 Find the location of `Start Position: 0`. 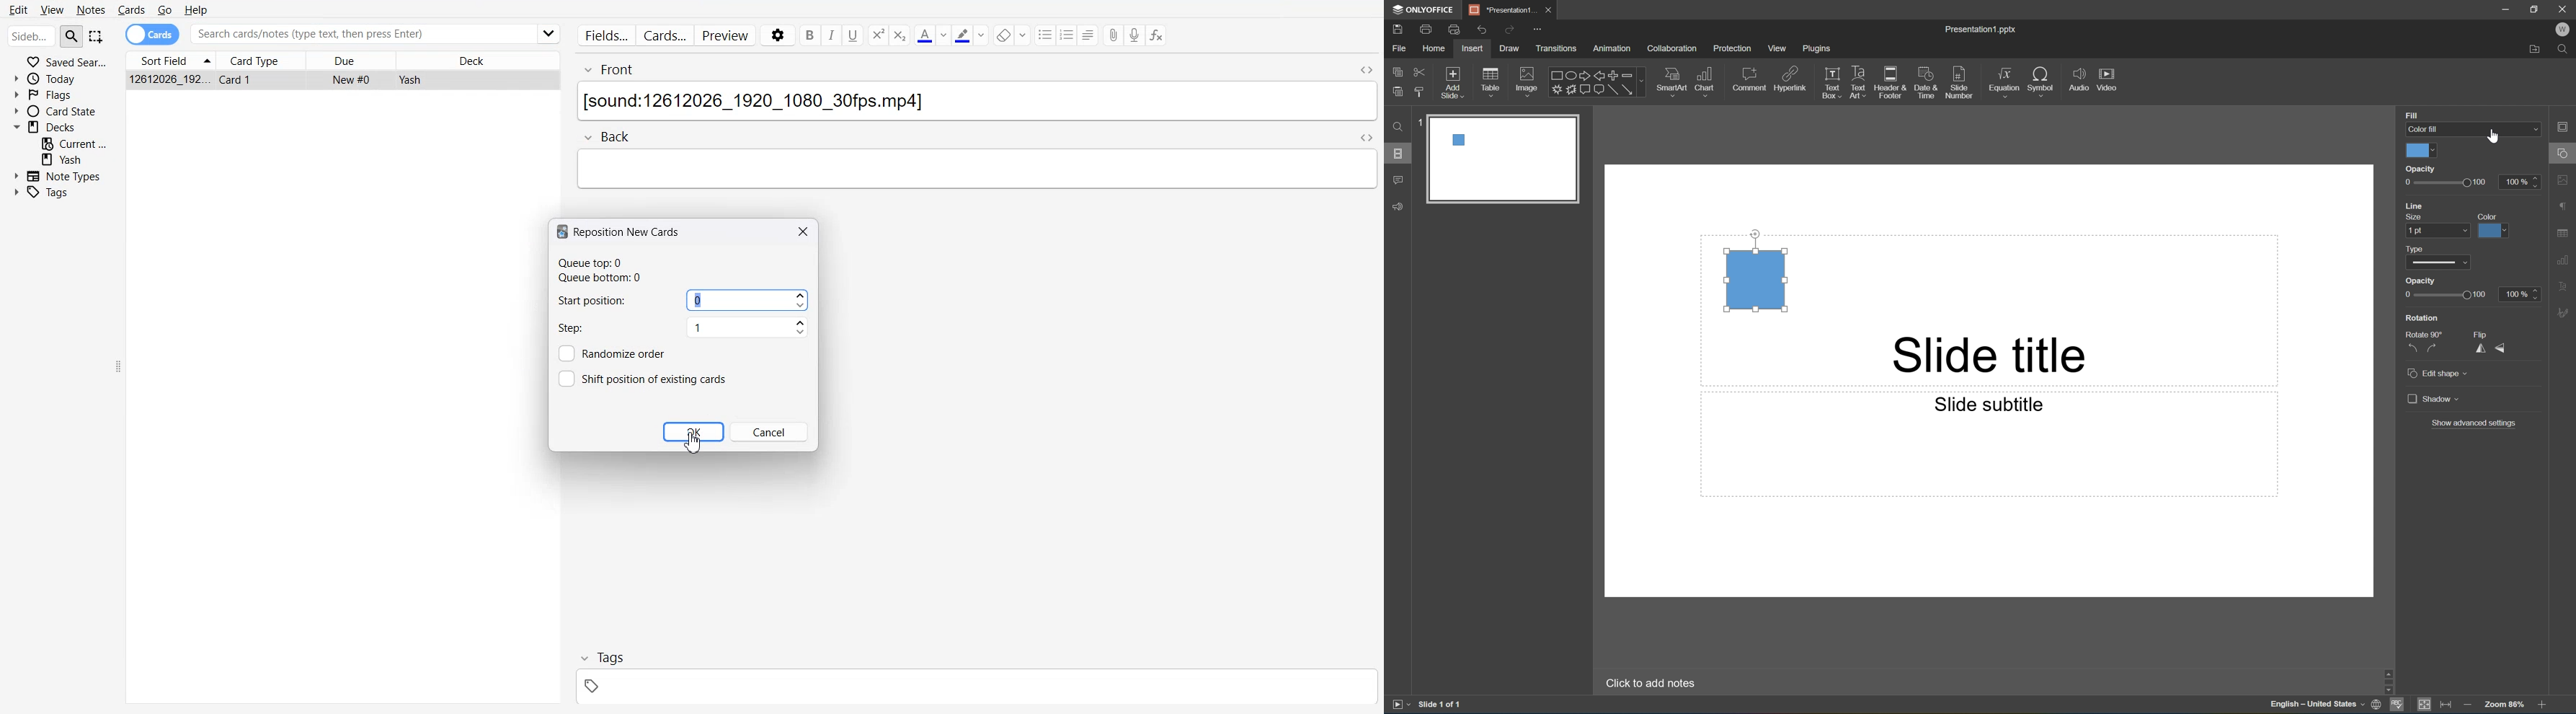

Start Position: 0 is located at coordinates (608, 300).